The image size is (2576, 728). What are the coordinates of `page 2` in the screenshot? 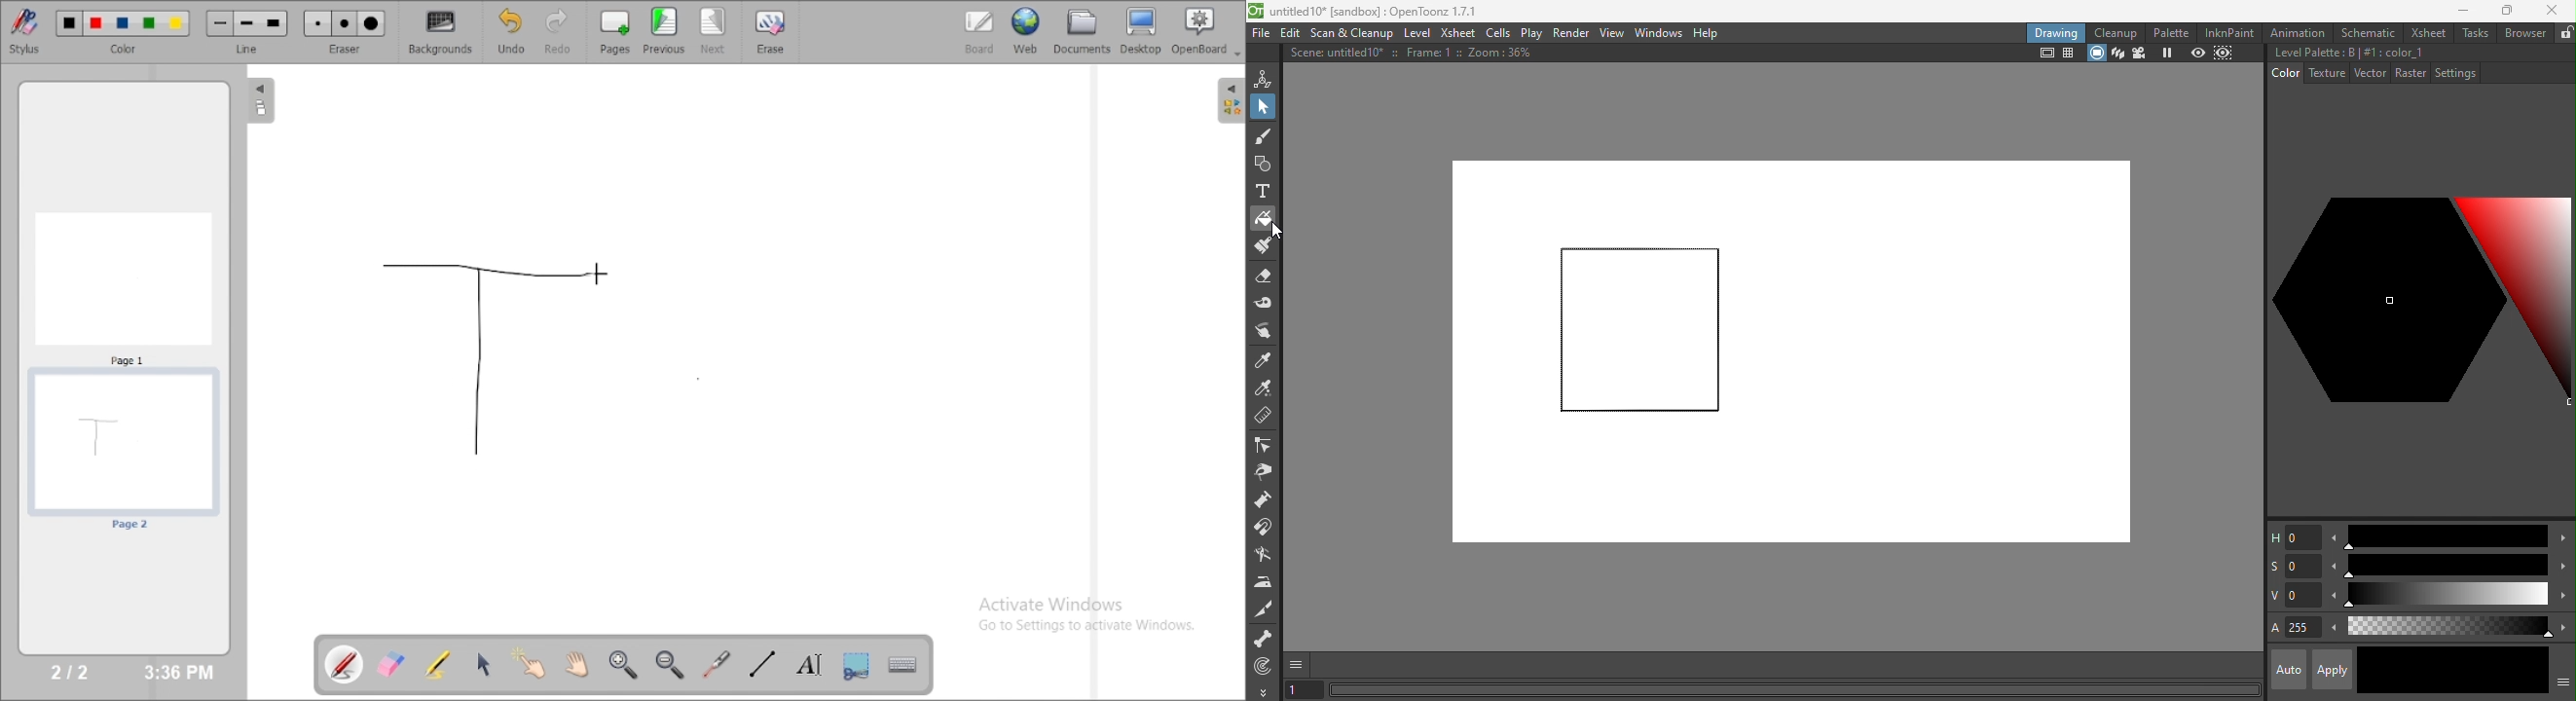 It's located at (123, 452).